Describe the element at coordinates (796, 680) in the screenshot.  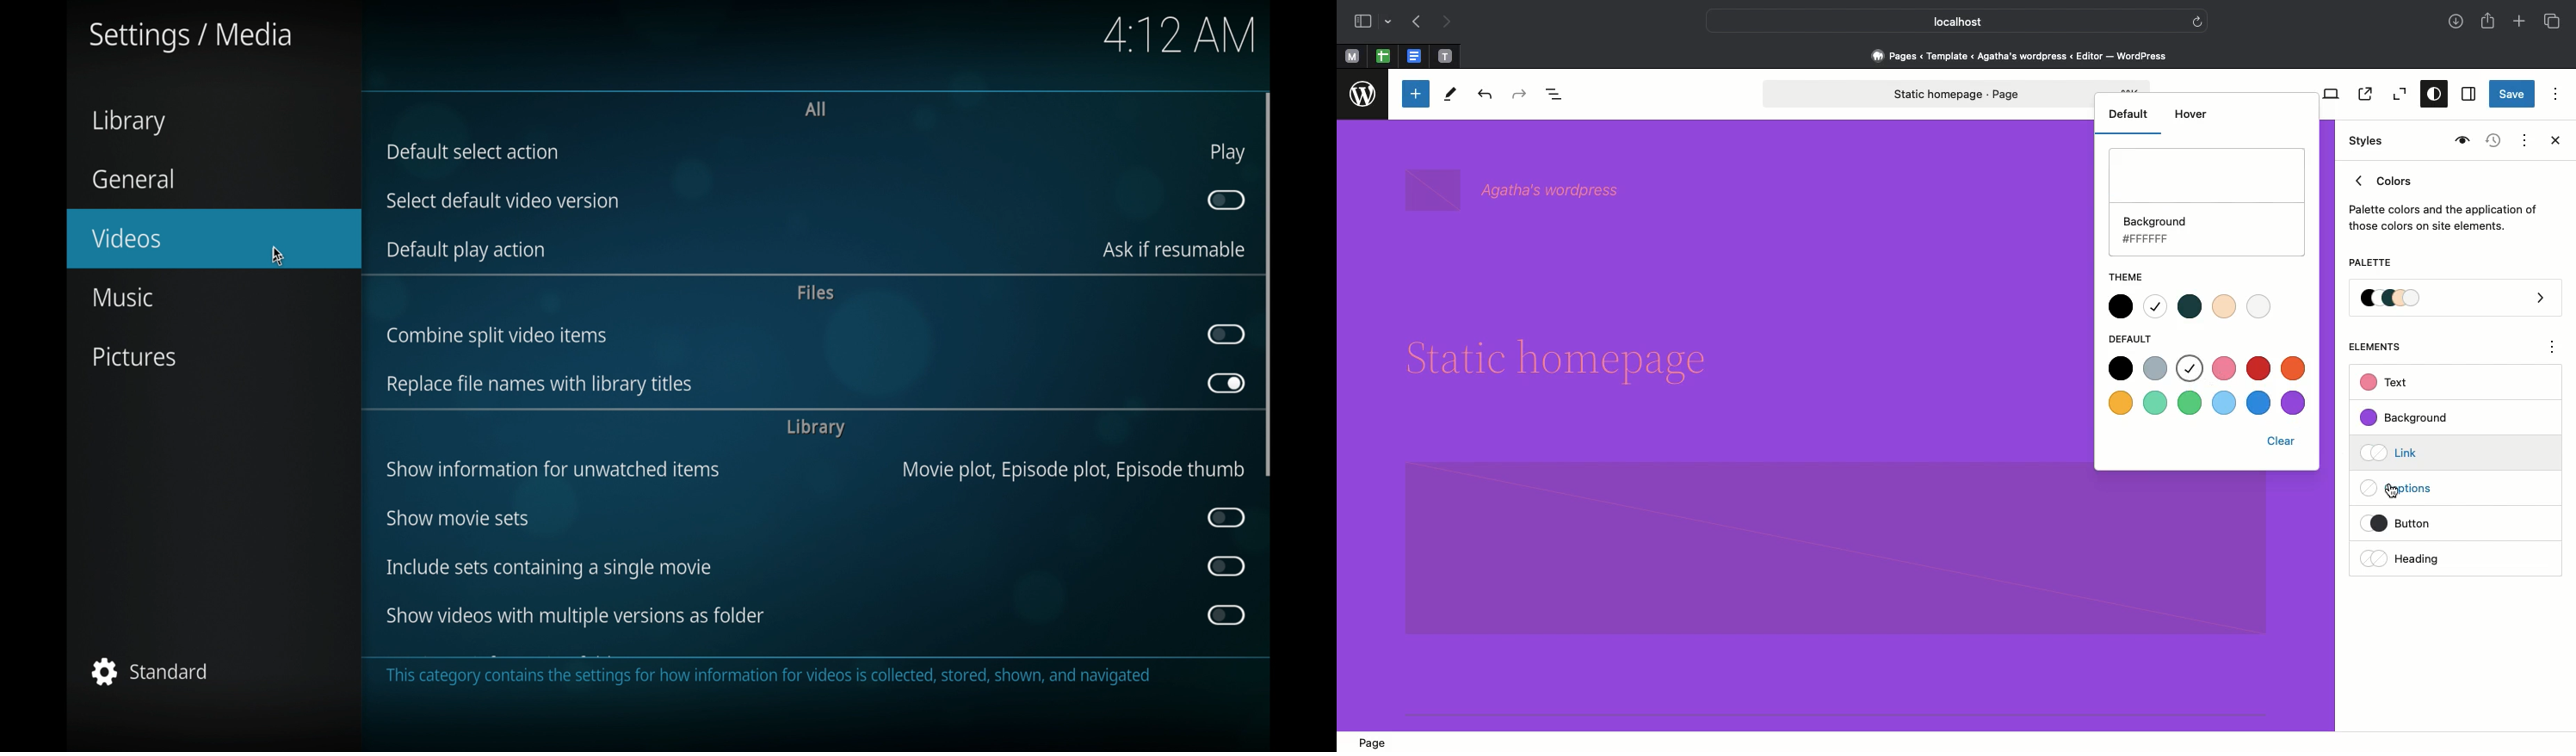
I see `This category contains the settings for how information for videos is collected, stored, shown, and navigated` at that location.